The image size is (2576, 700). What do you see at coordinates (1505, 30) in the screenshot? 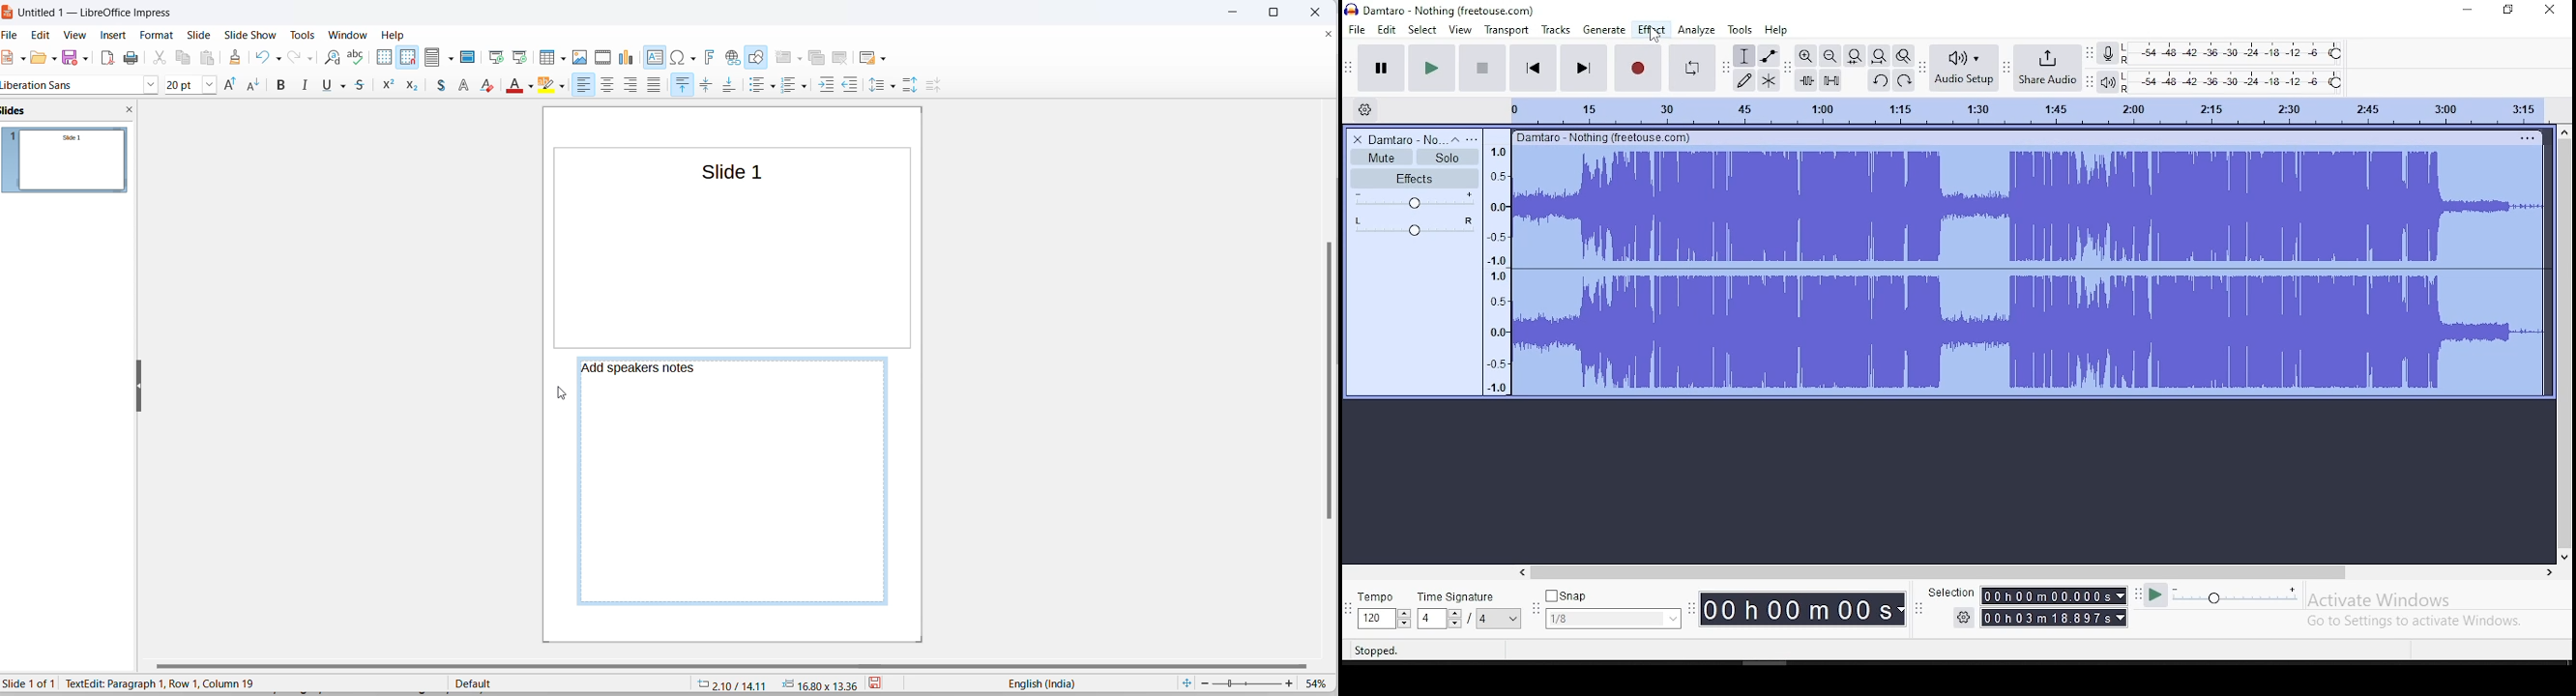
I see `transport` at bounding box center [1505, 30].